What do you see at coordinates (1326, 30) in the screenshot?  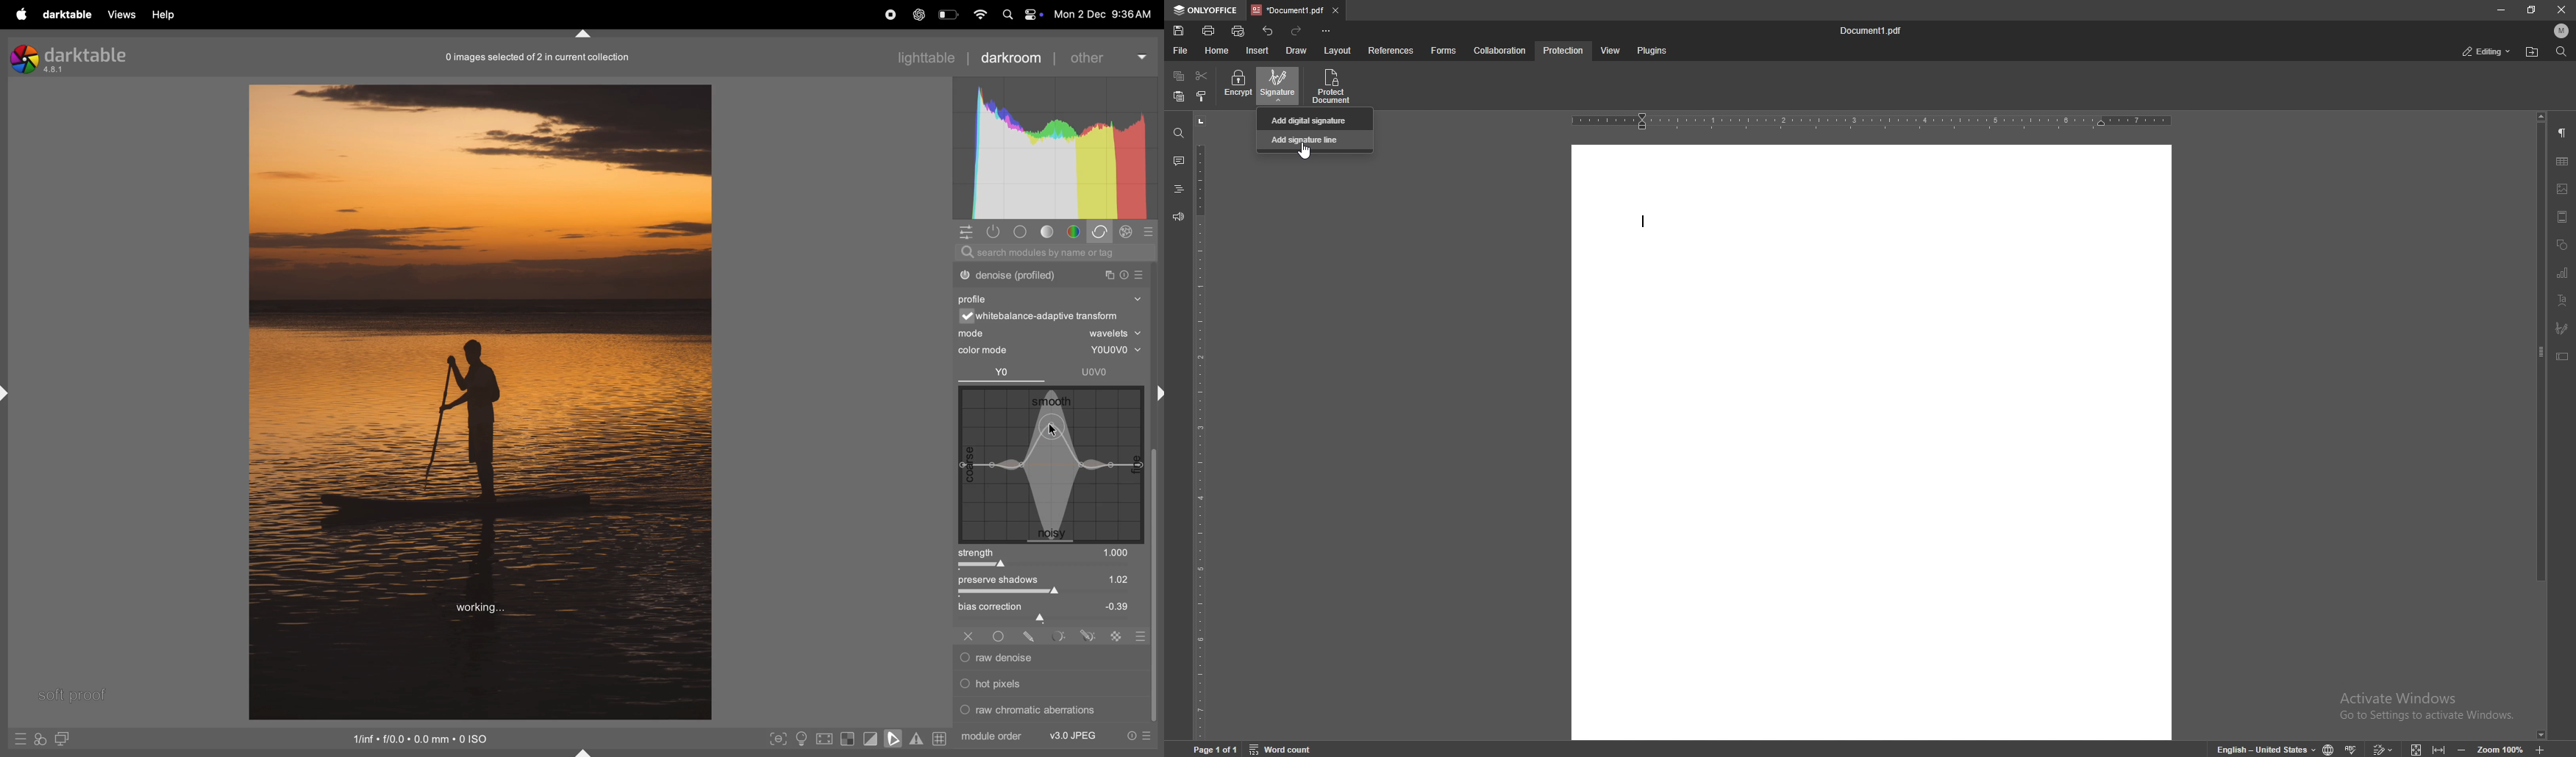 I see `customize toolbar` at bounding box center [1326, 30].